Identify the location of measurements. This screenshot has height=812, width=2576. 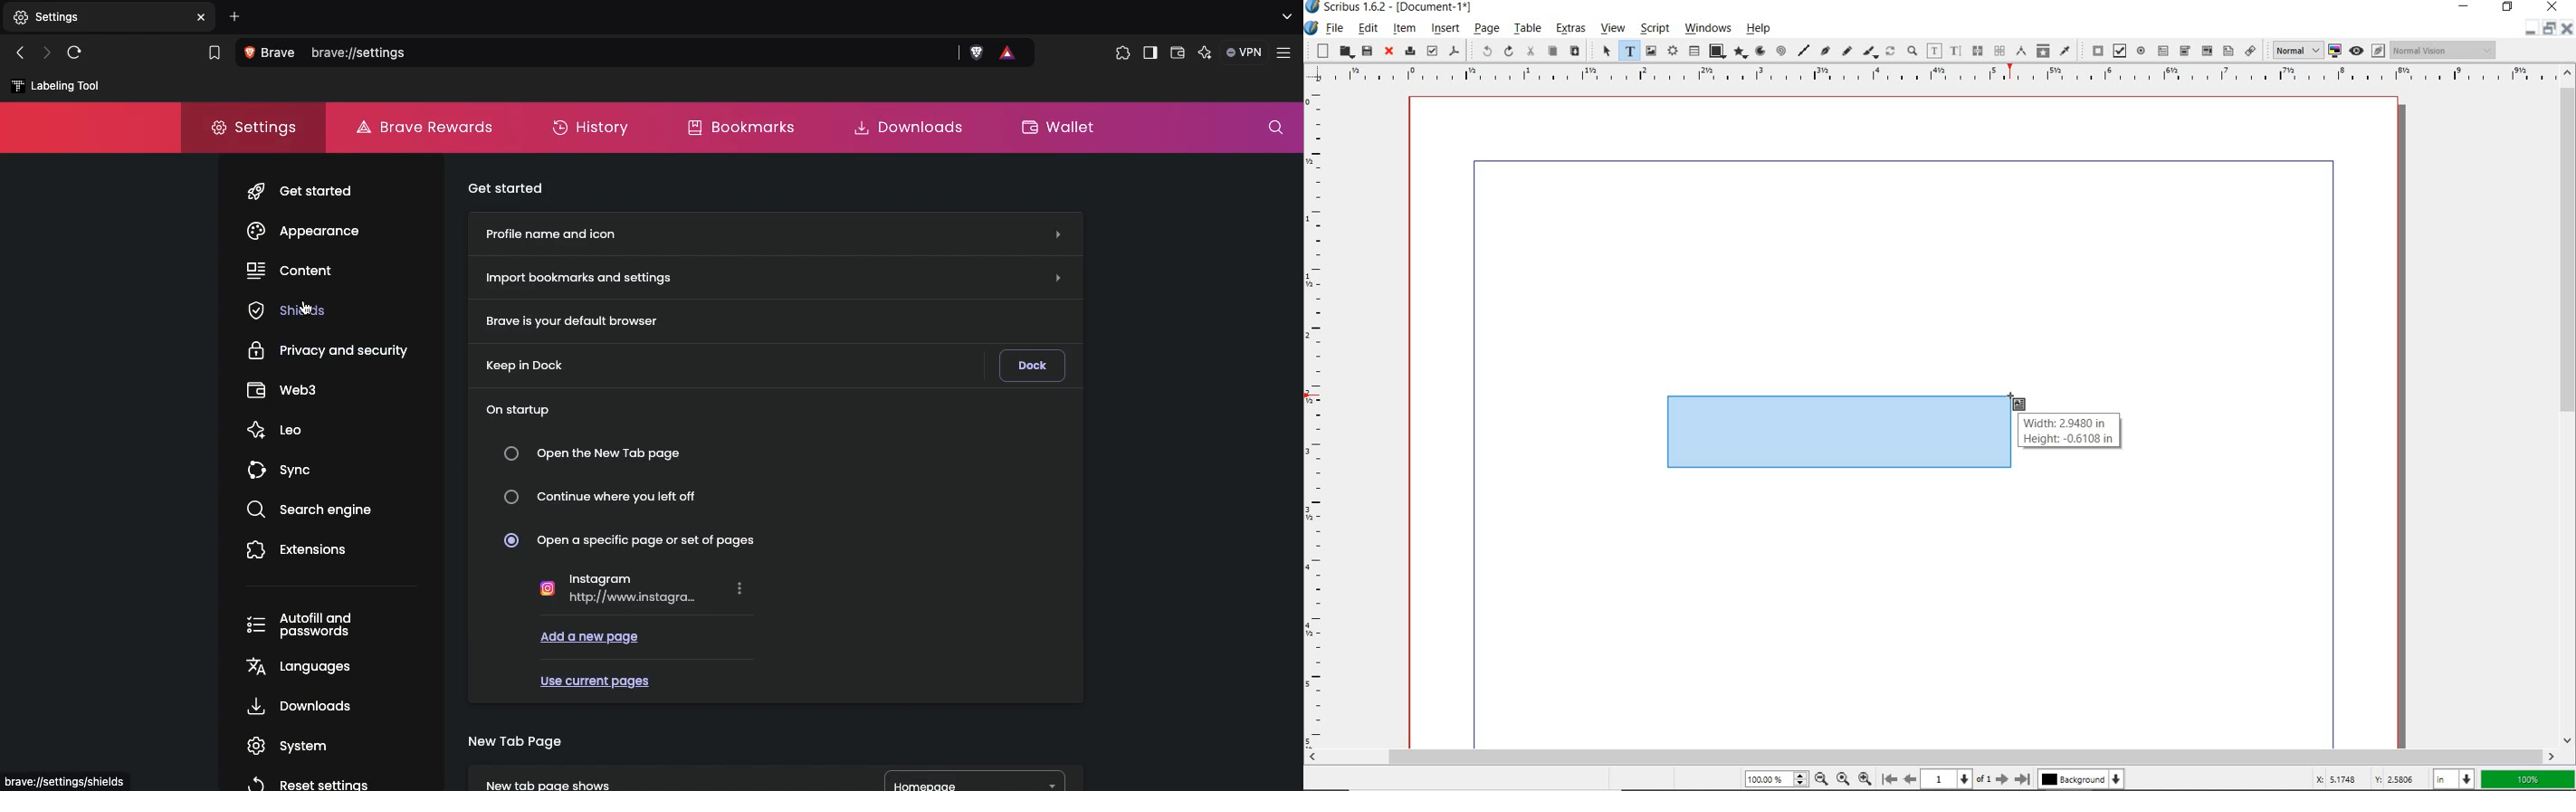
(2020, 52).